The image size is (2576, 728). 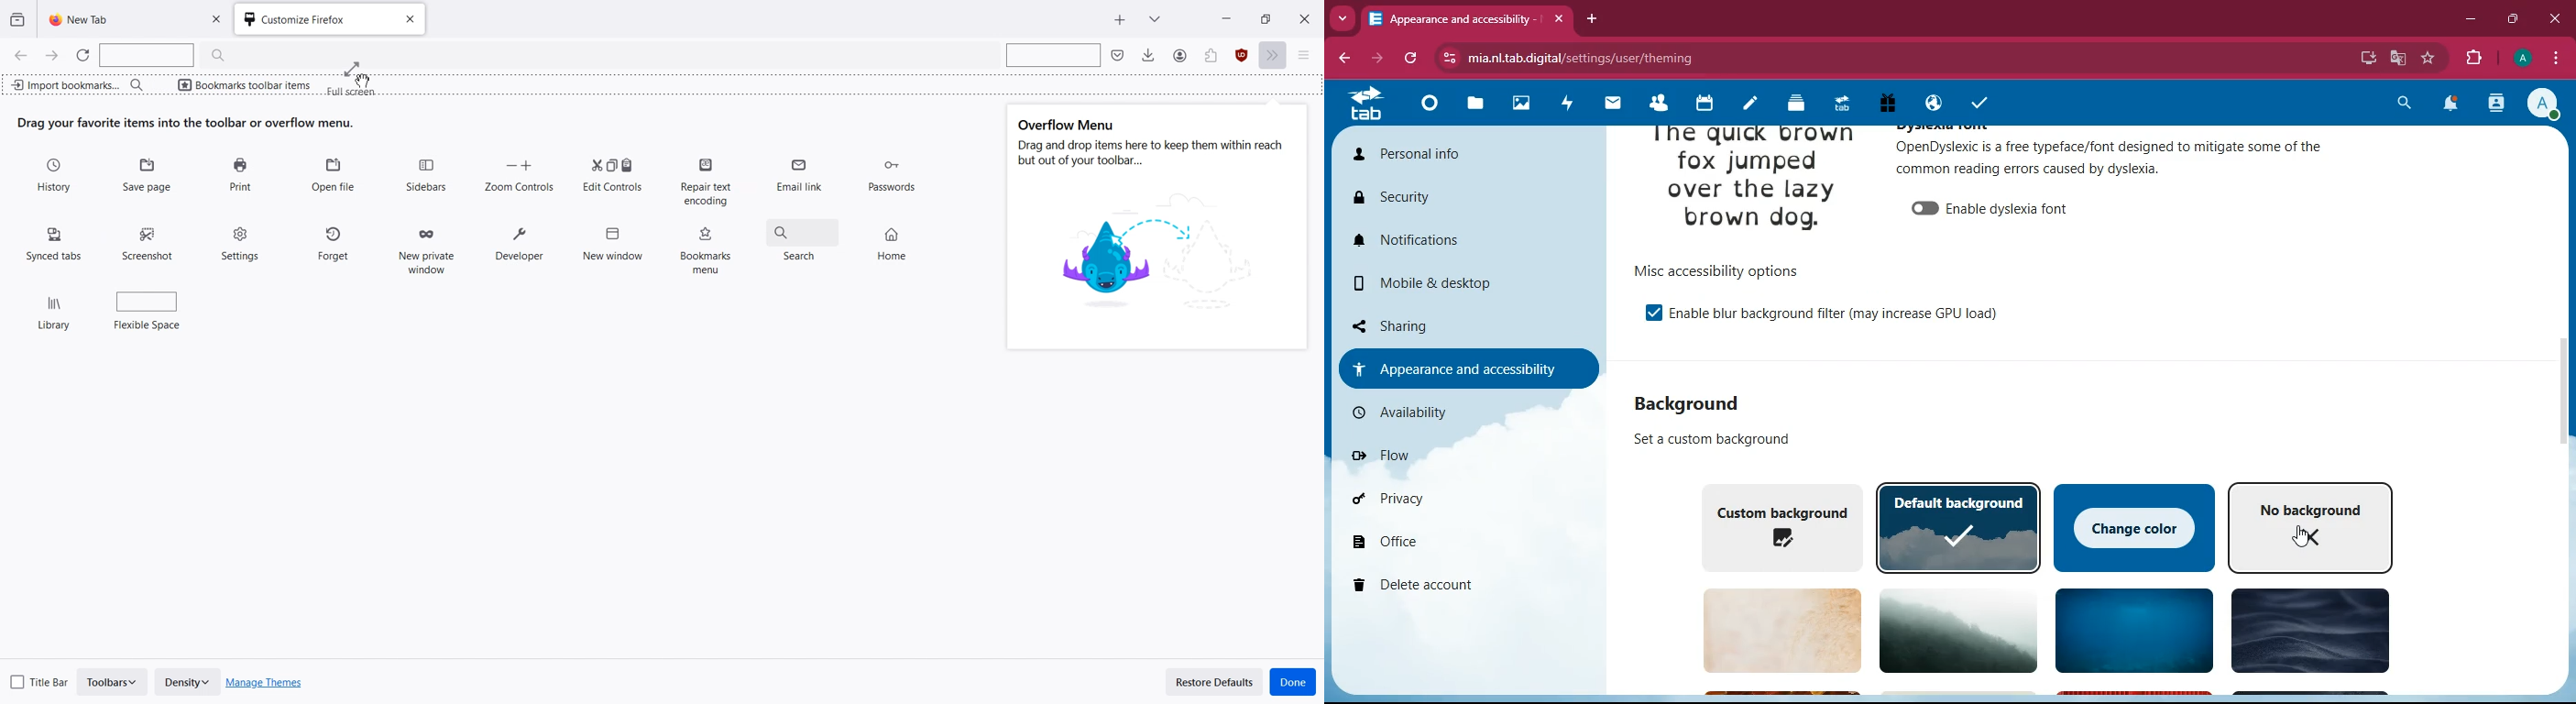 What do you see at coordinates (186, 123) in the screenshot?
I see `Text` at bounding box center [186, 123].